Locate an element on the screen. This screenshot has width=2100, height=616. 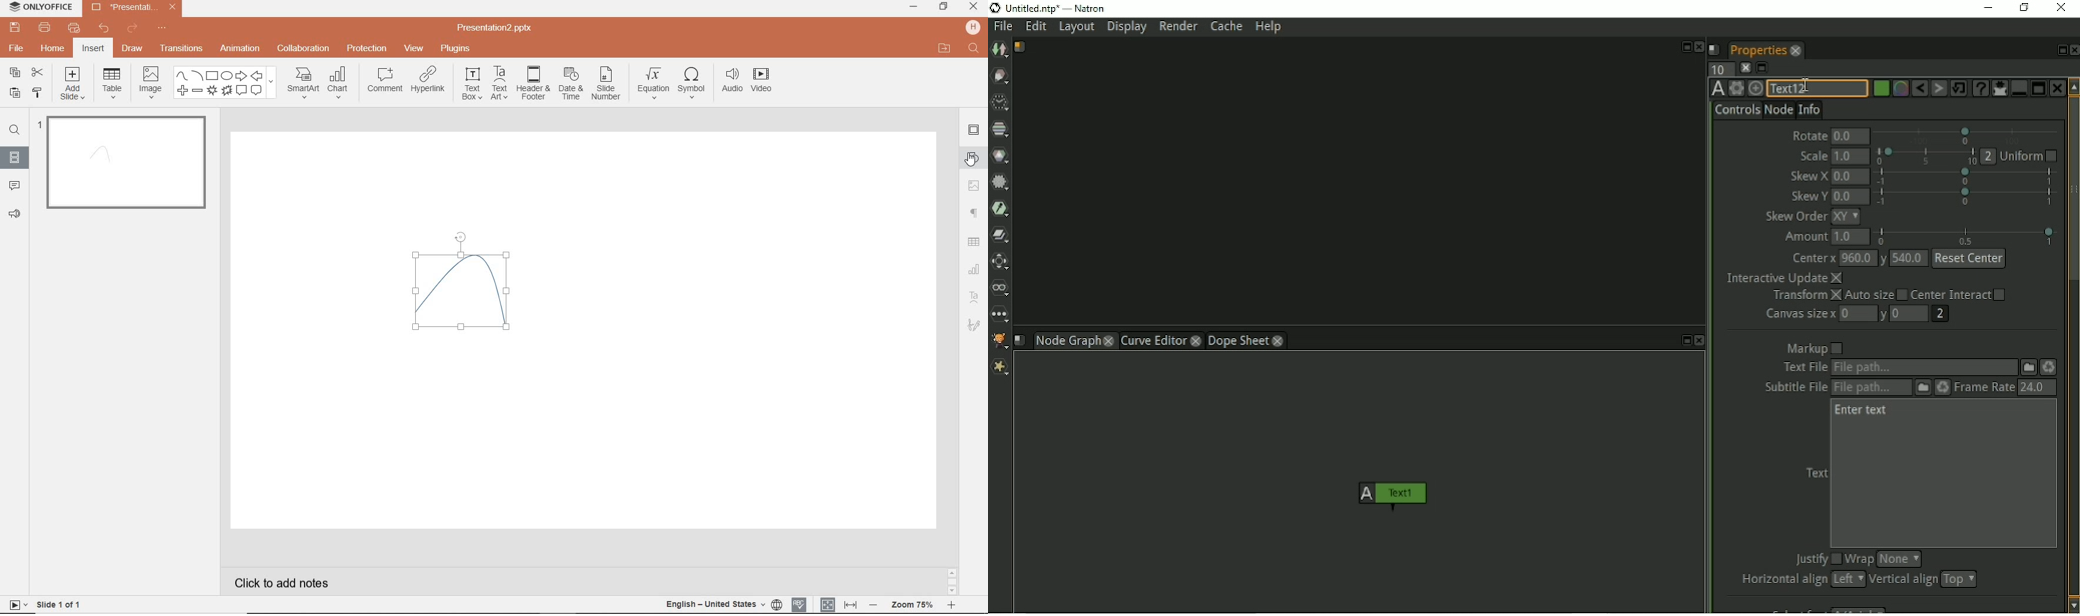
PASTE is located at coordinates (14, 92).